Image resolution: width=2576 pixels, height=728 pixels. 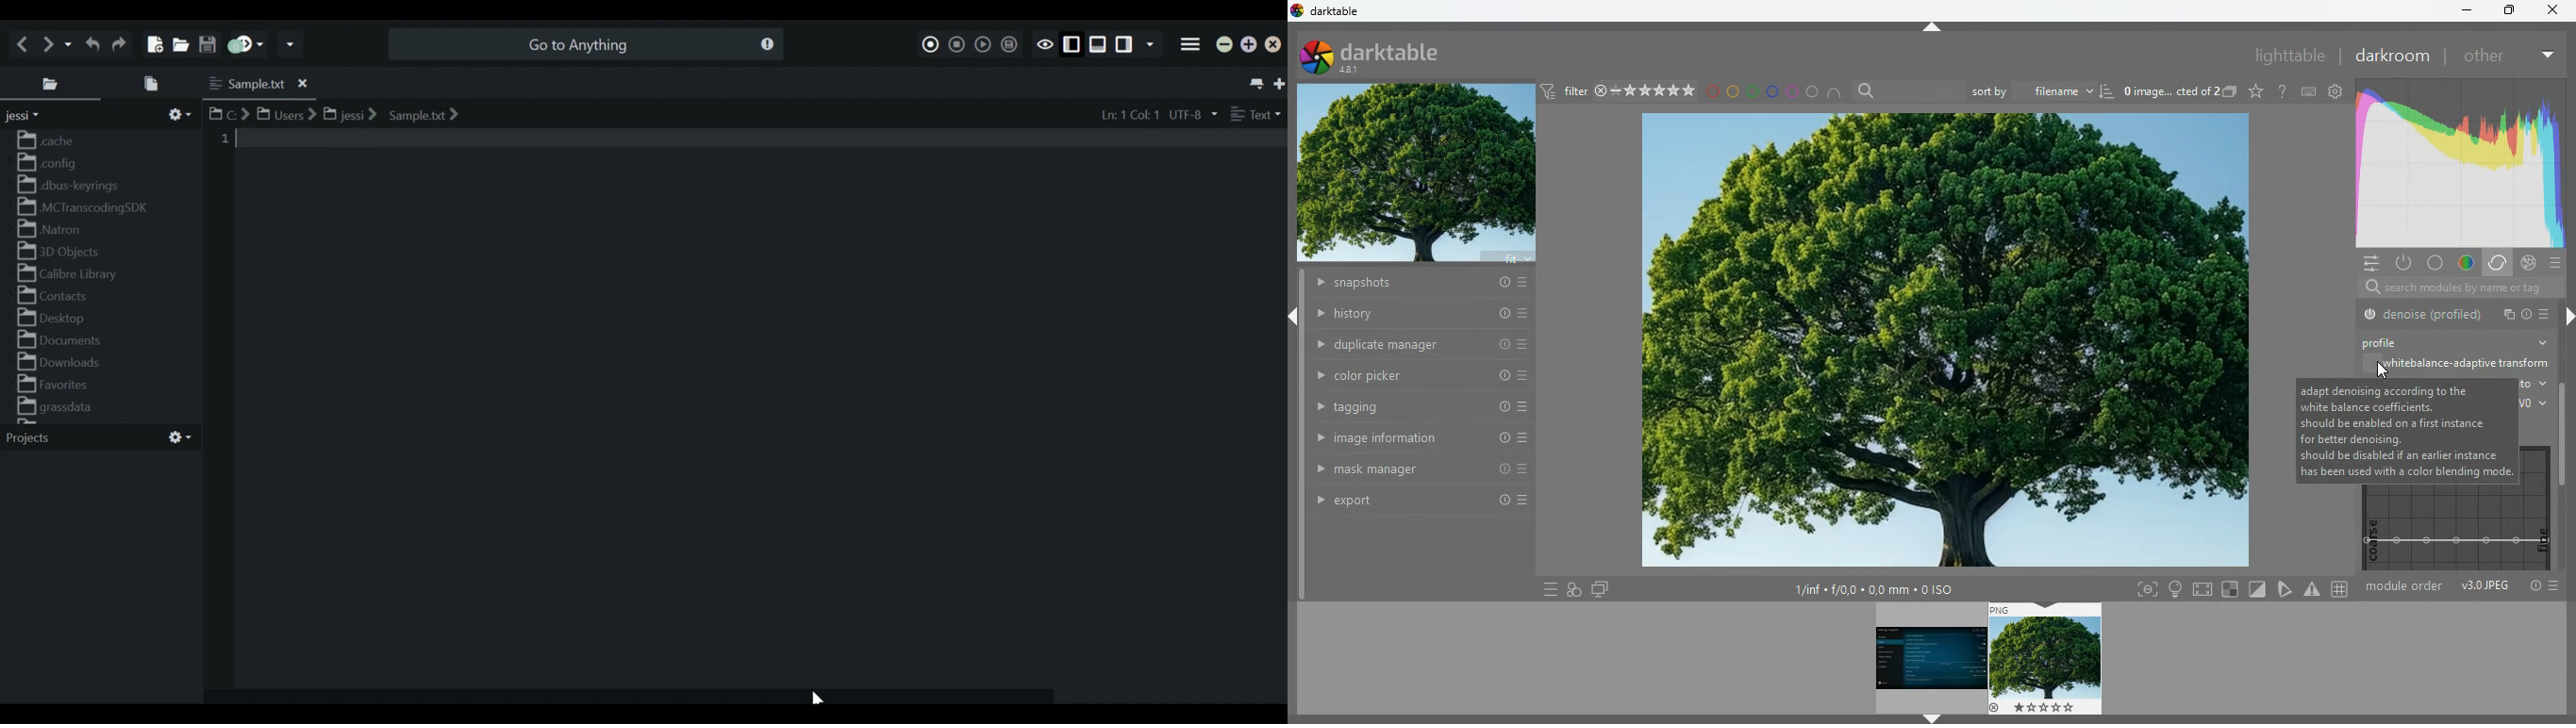 What do you see at coordinates (983, 44) in the screenshot?
I see `Play last Macros` at bounding box center [983, 44].